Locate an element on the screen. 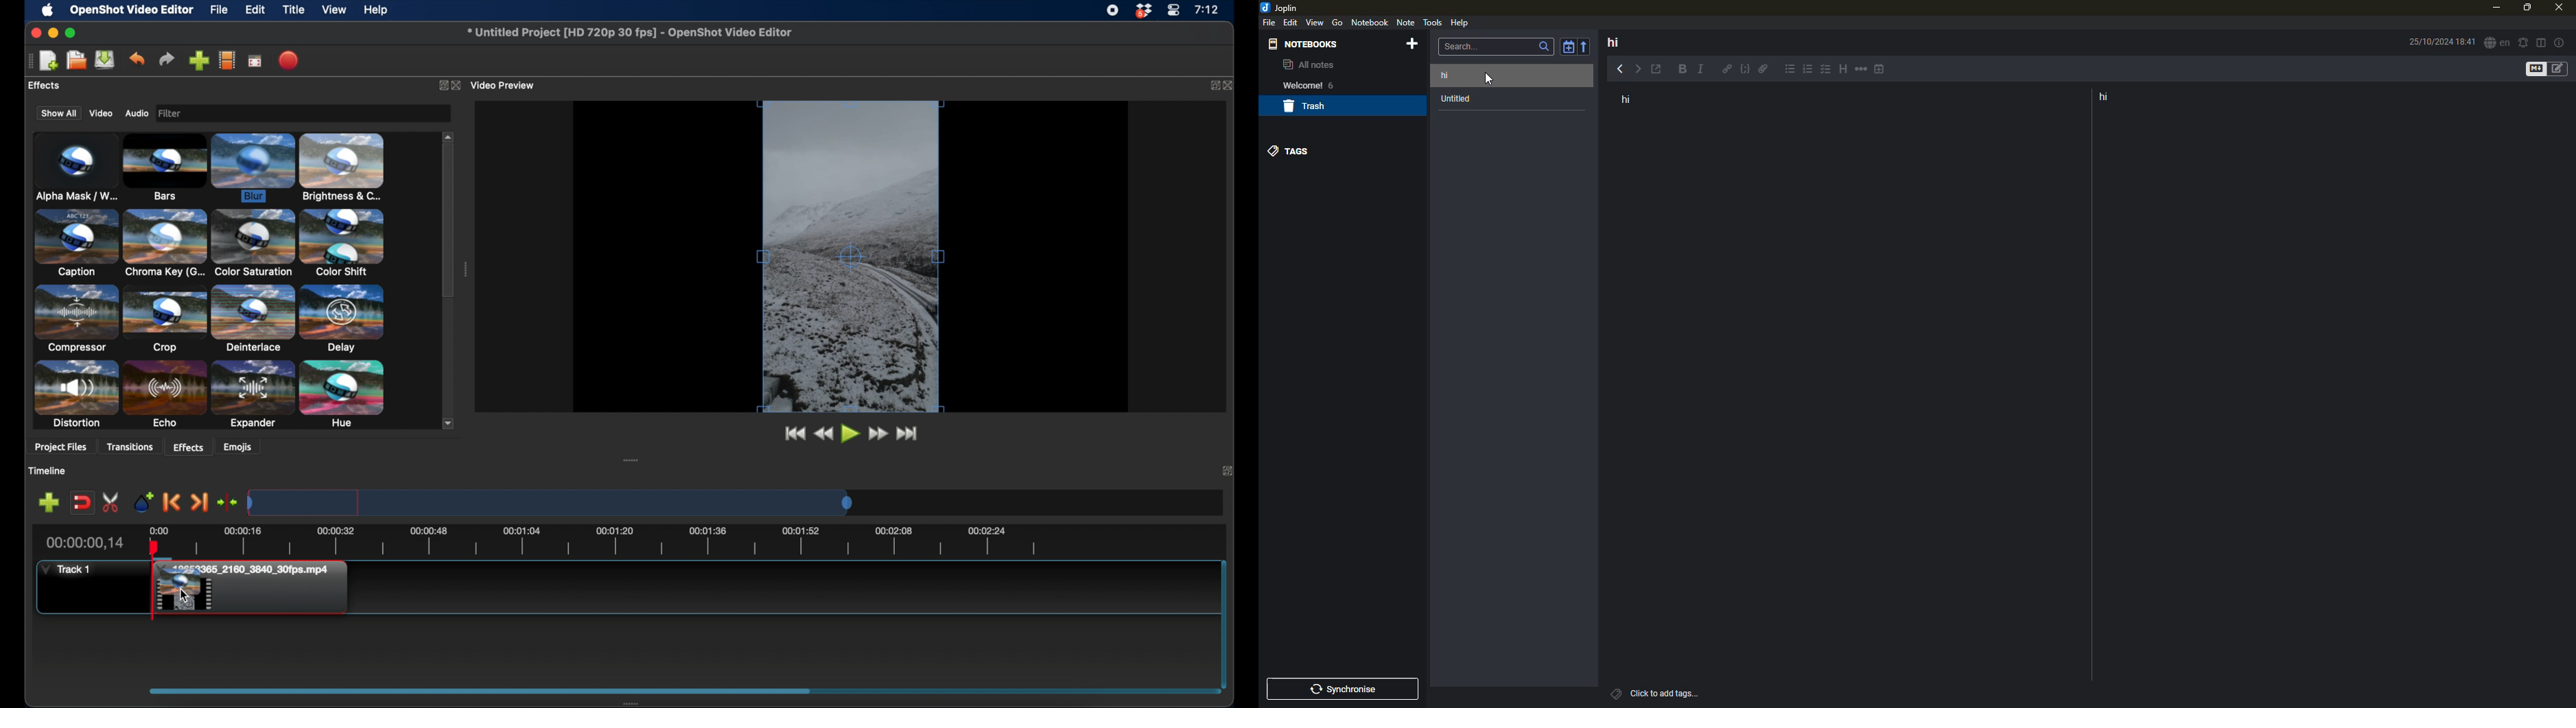  deinterlace is located at coordinates (253, 318).